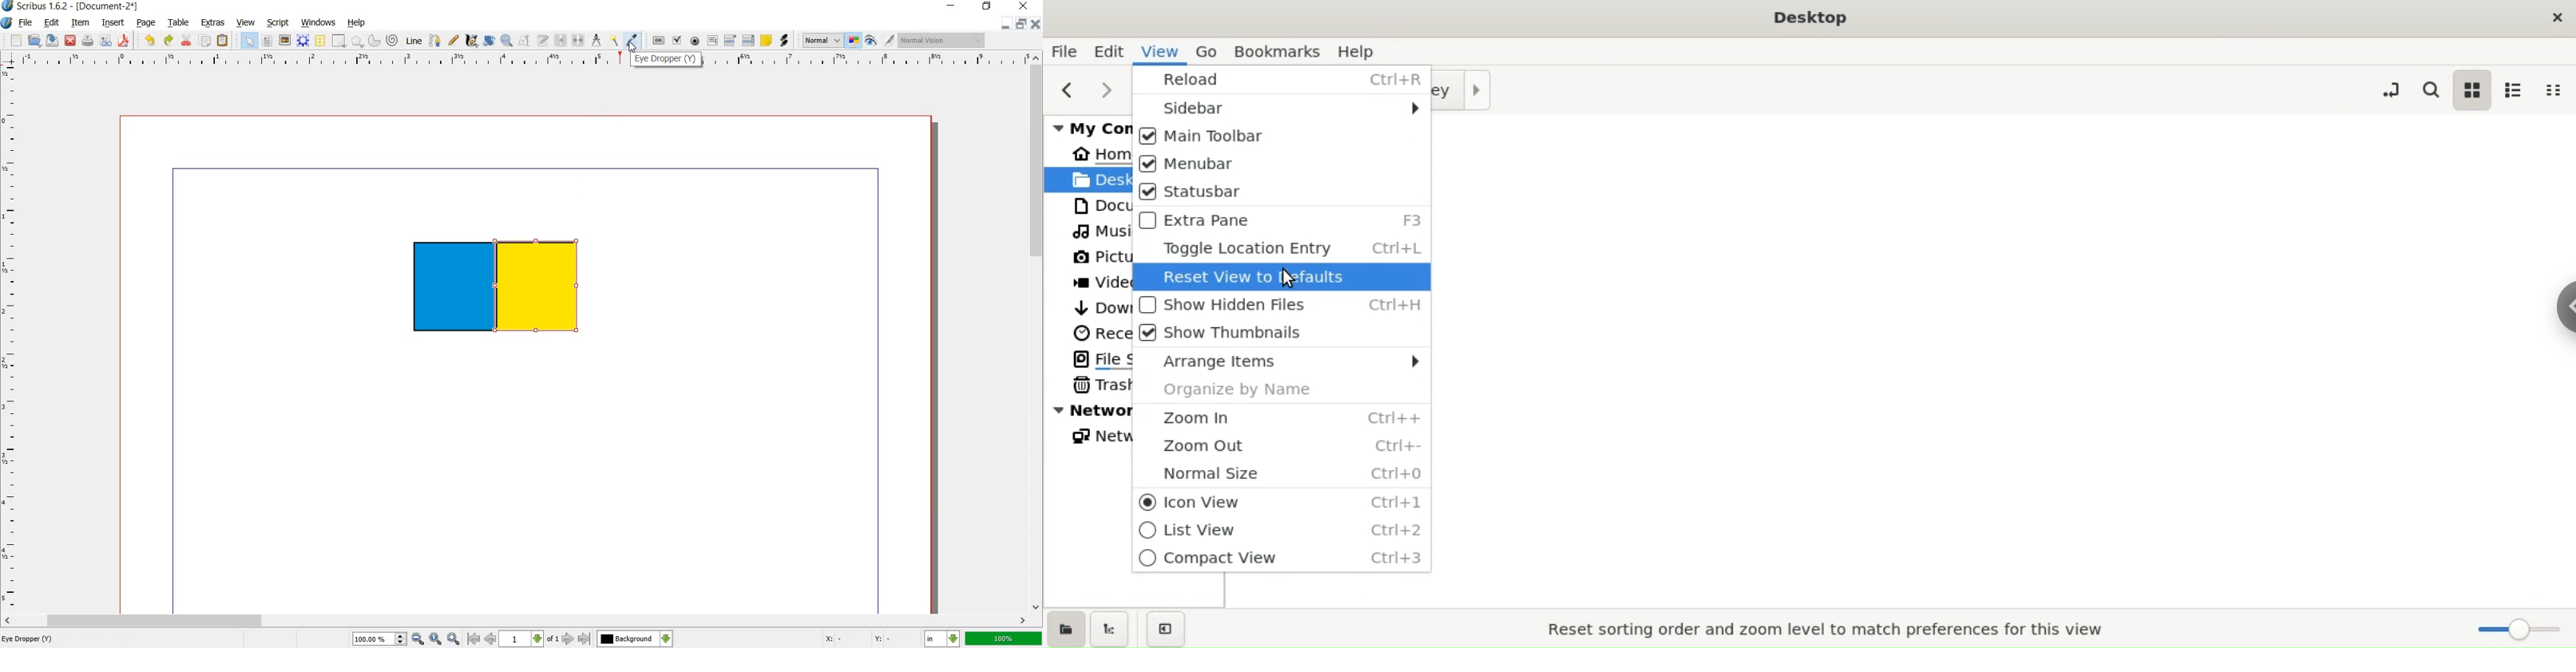 Image resolution: width=2576 pixels, height=672 pixels. What do you see at coordinates (1282, 332) in the screenshot?
I see `show thumbnalis` at bounding box center [1282, 332].